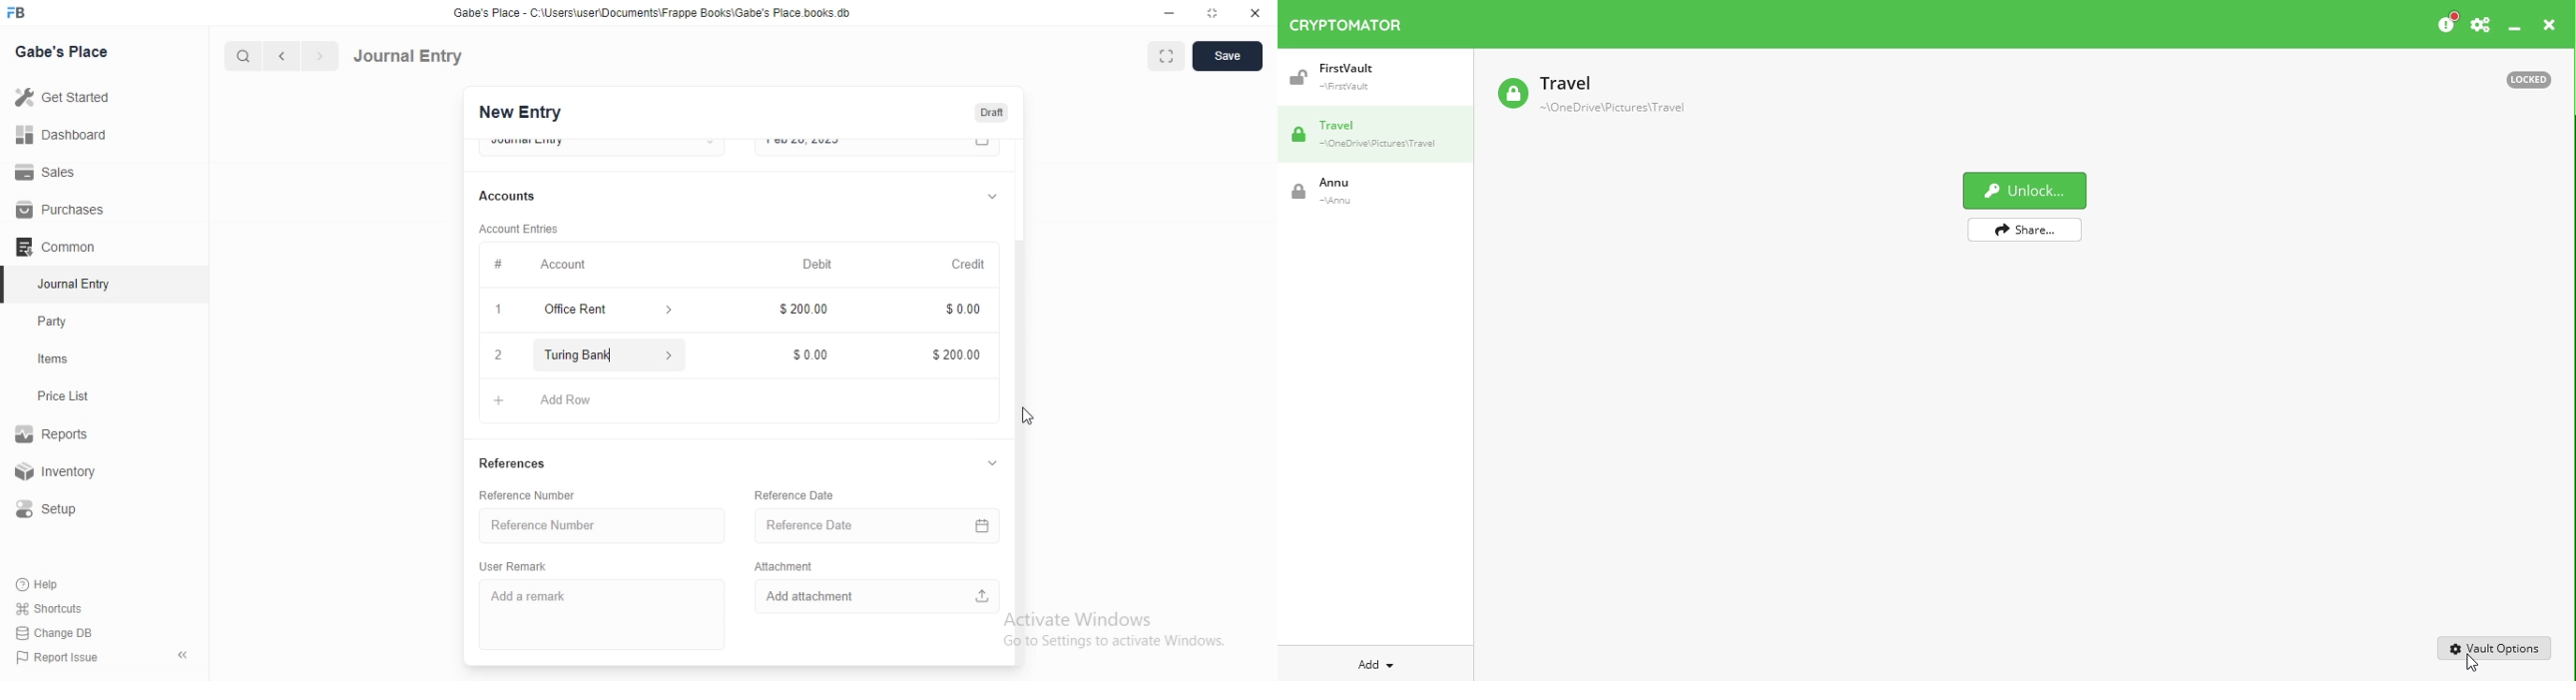 The height and width of the screenshot is (700, 2576). Describe the element at coordinates (871, 526) in the screenshot. I see `Reference Date` at that location.